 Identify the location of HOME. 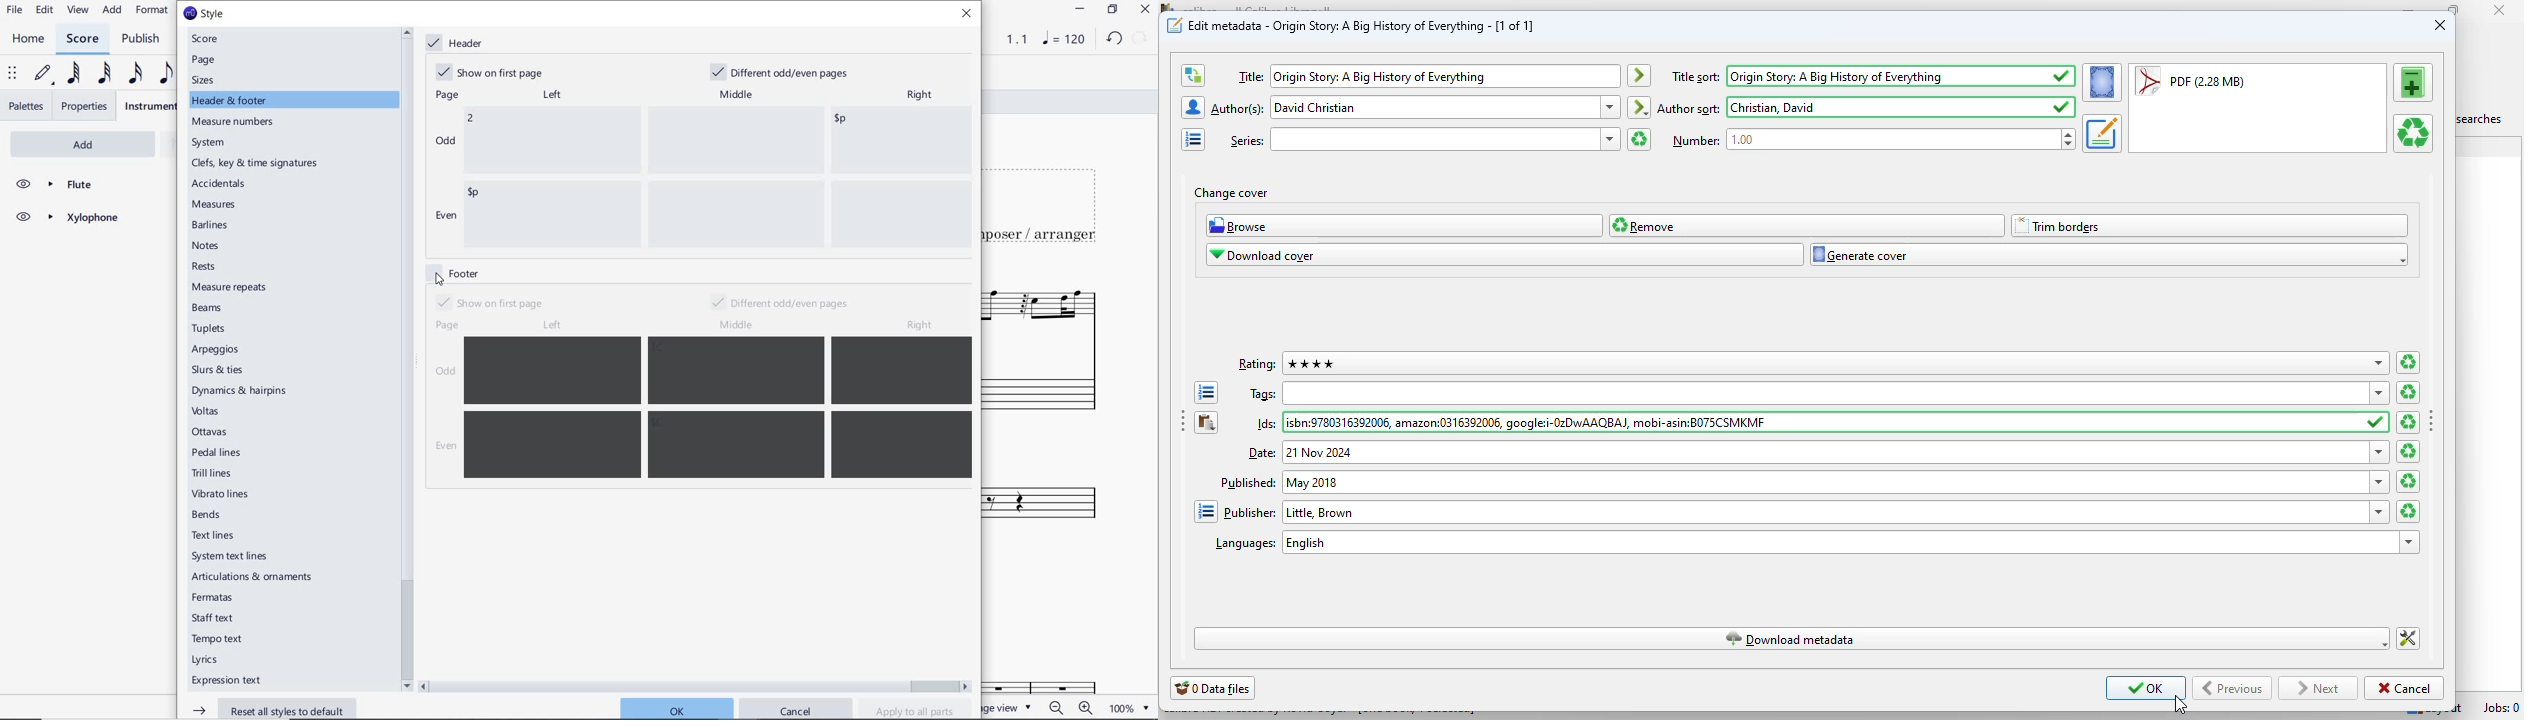
(28, 39).